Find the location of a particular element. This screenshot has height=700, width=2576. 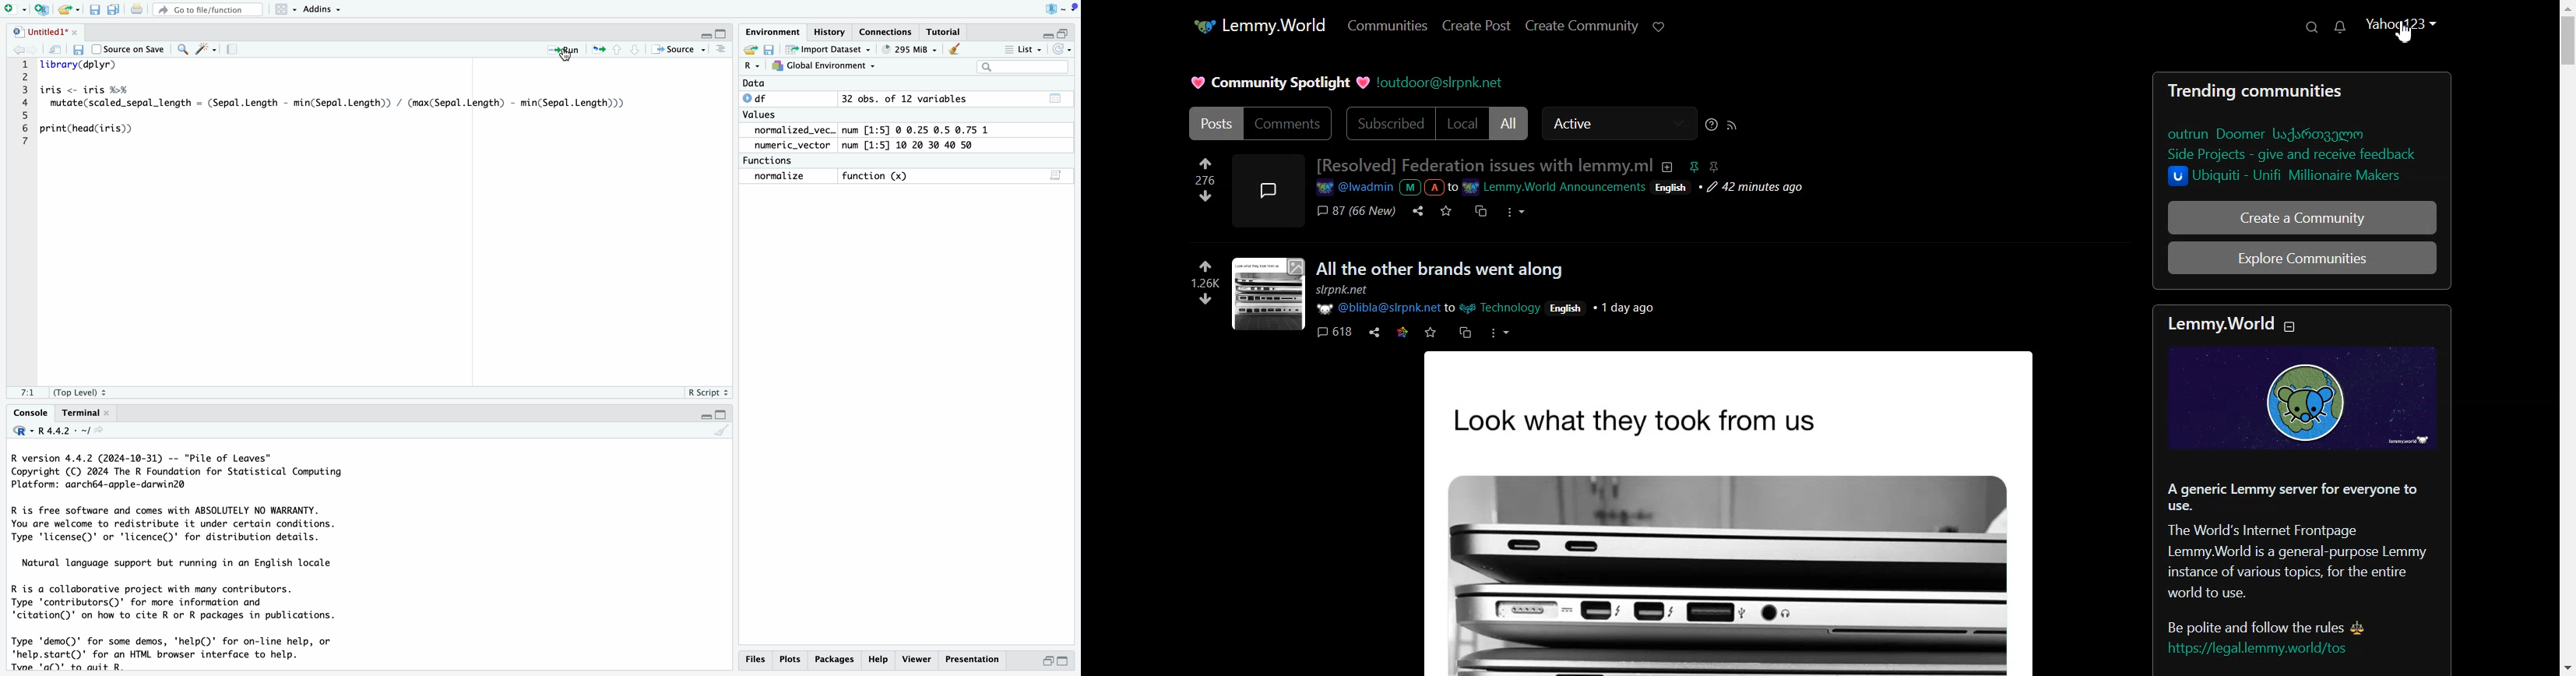

Source is located at coordinates (677, 49).